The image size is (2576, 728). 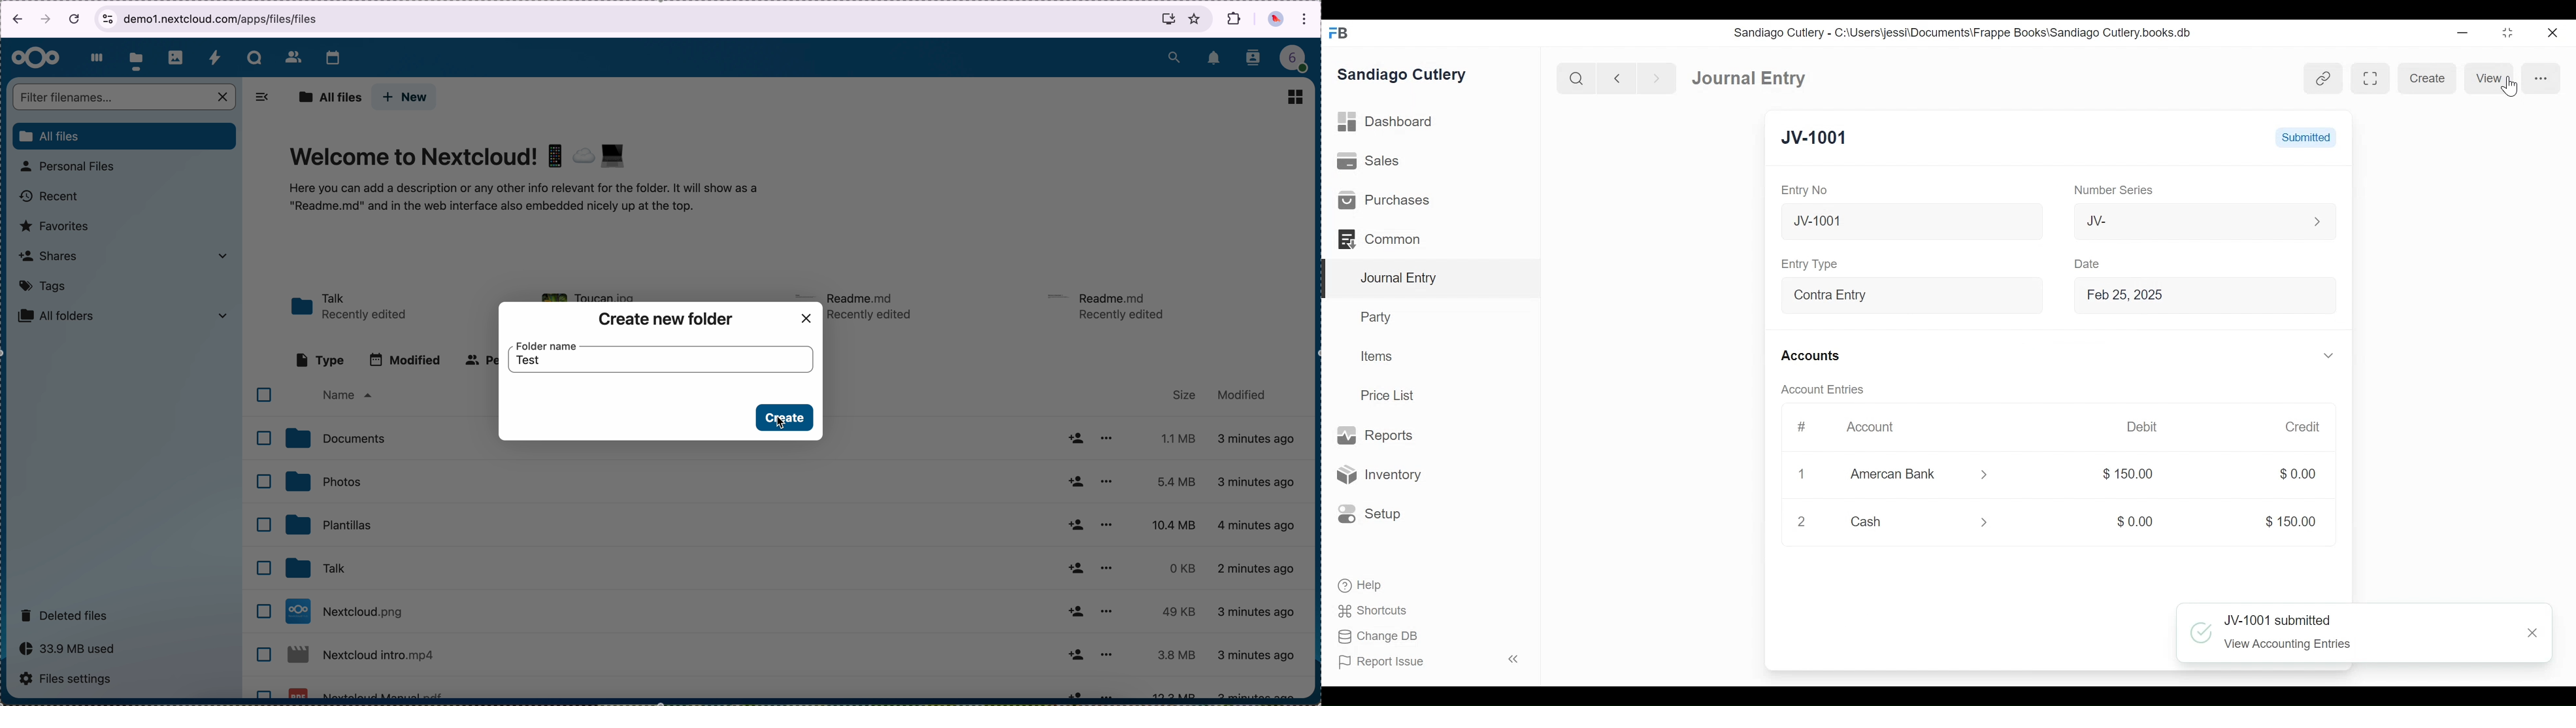 What do you see at coordinates (1577, 78) in the screenshot?
I see `Search` at bounding box center [1577, 78].